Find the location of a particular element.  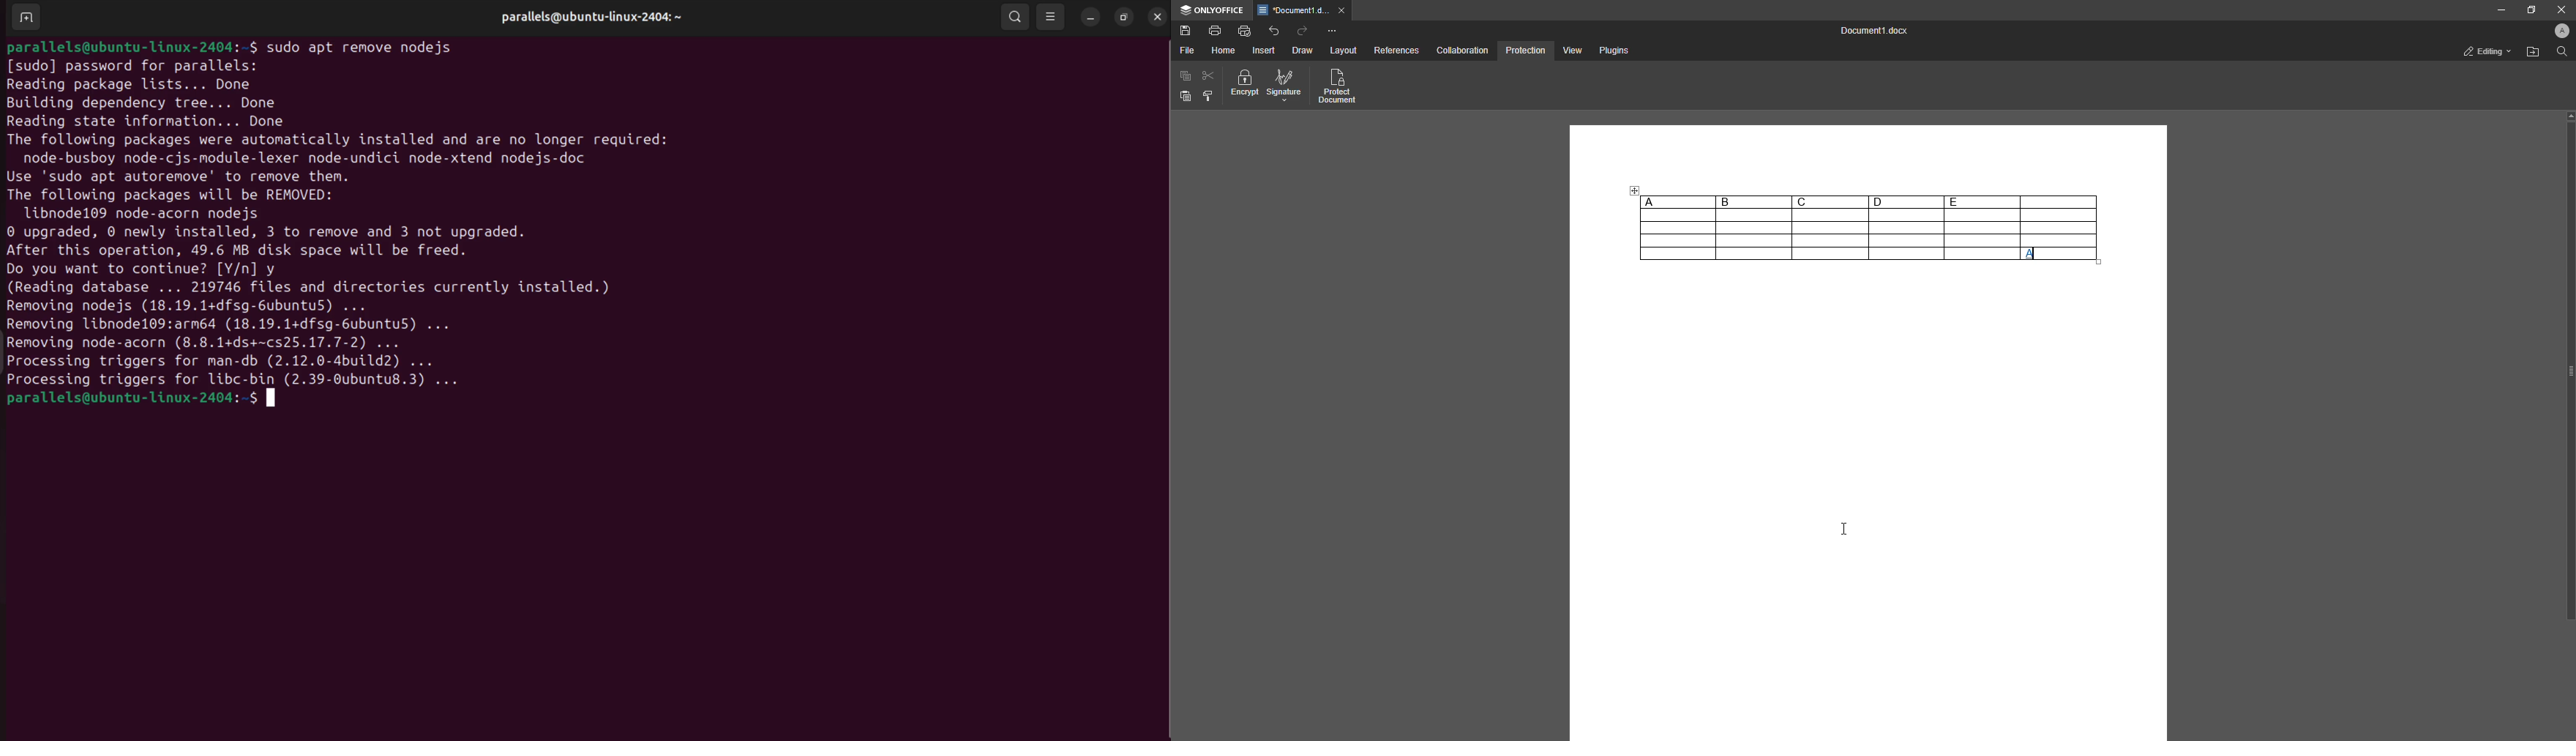

Restore is located at coordinates (2528, 10).